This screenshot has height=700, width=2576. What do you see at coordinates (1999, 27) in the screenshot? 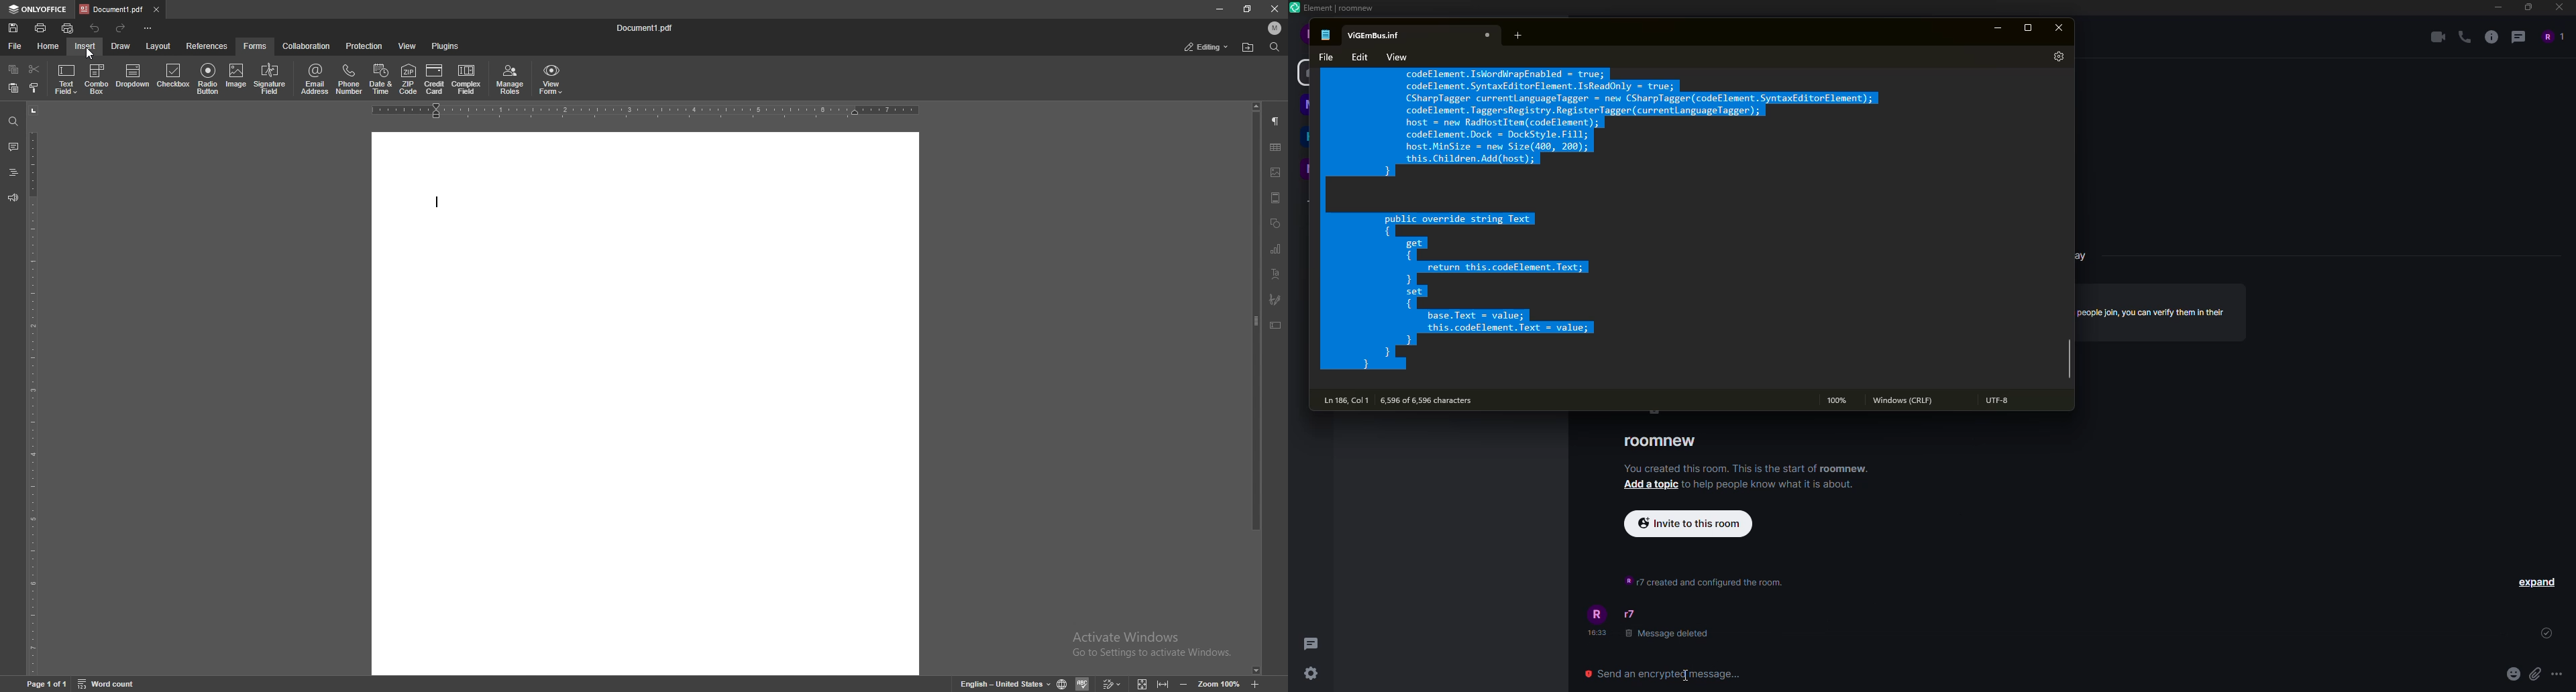
I see `minimize` at bounding box center [1999, 27].